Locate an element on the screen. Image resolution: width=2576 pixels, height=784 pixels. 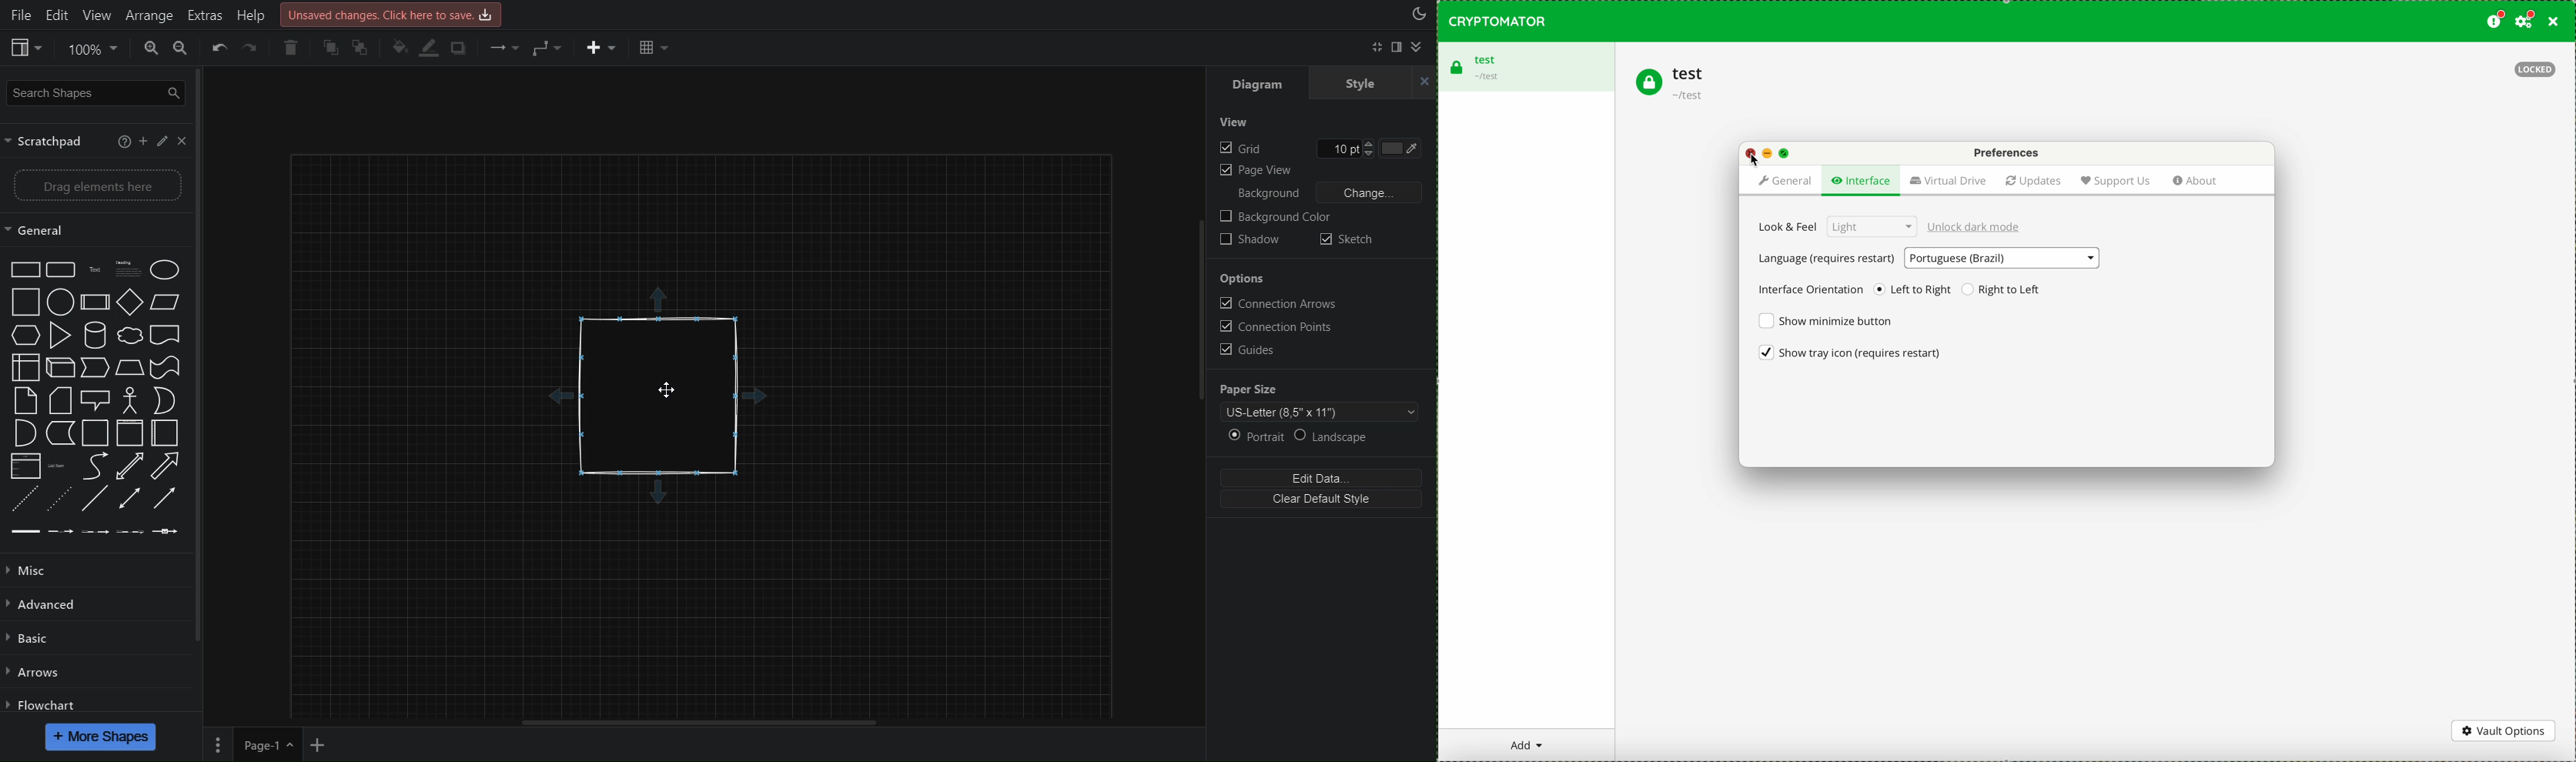
cursor is located at coordinates (673, 393).